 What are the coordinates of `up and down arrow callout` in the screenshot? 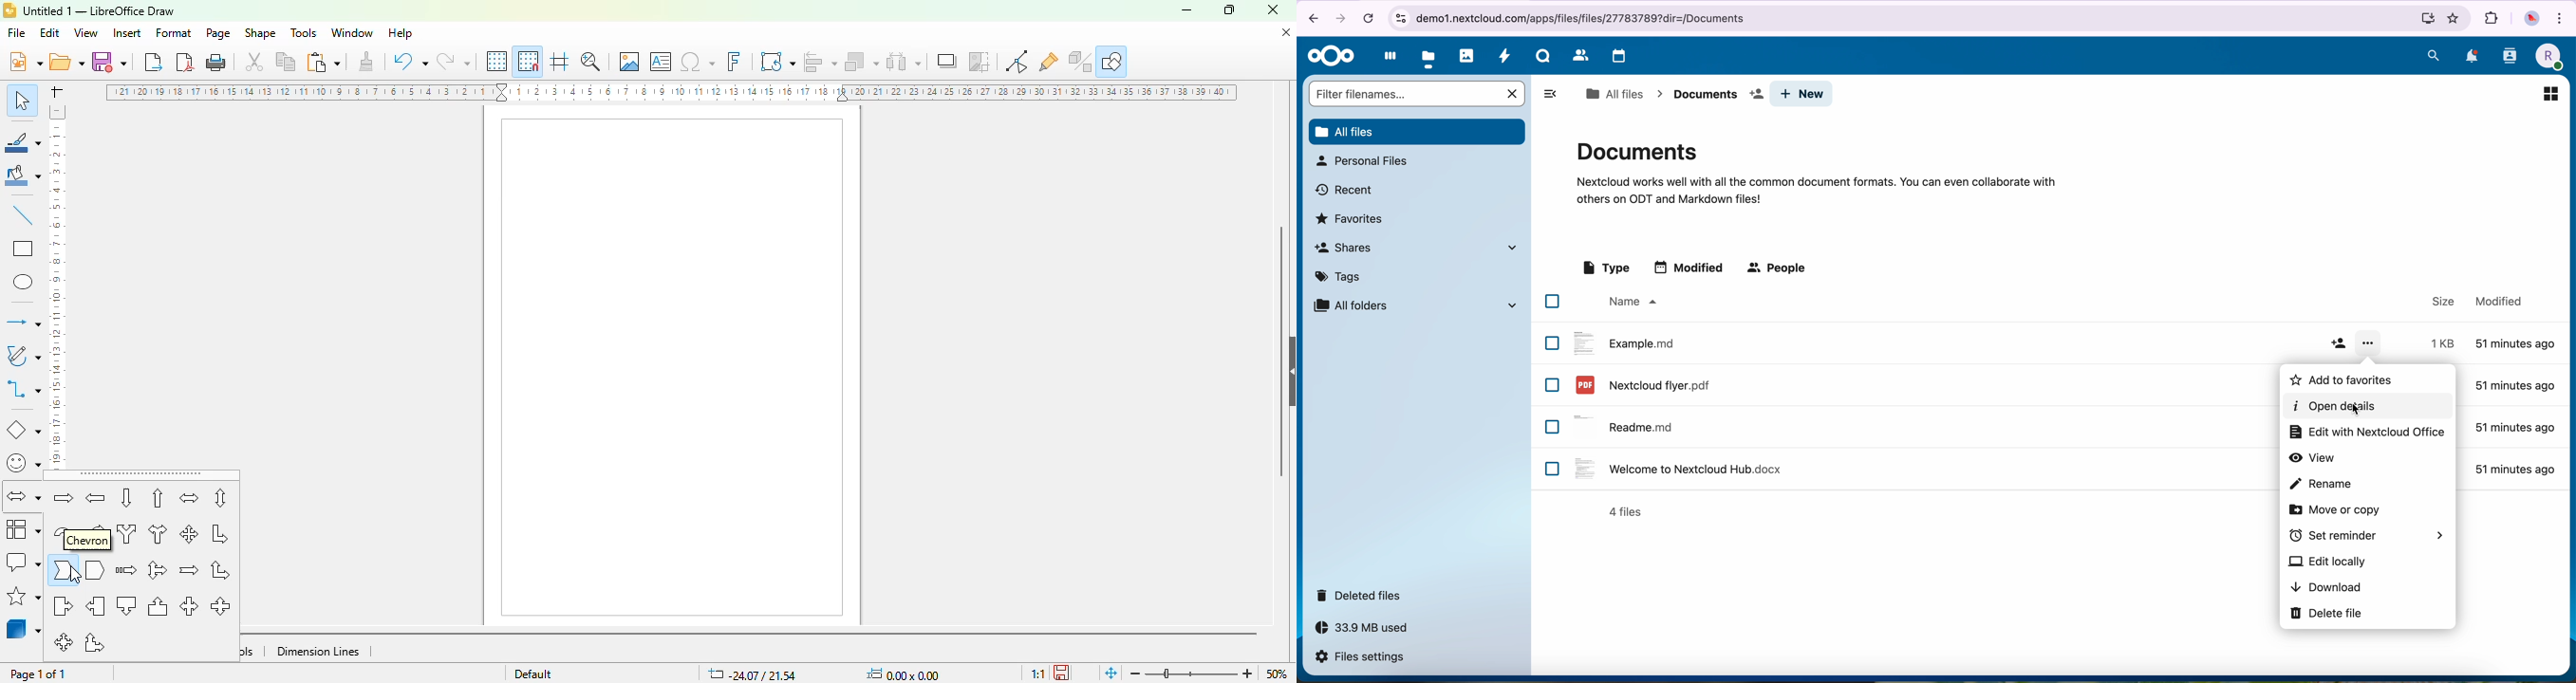 It's located at (221, 606).